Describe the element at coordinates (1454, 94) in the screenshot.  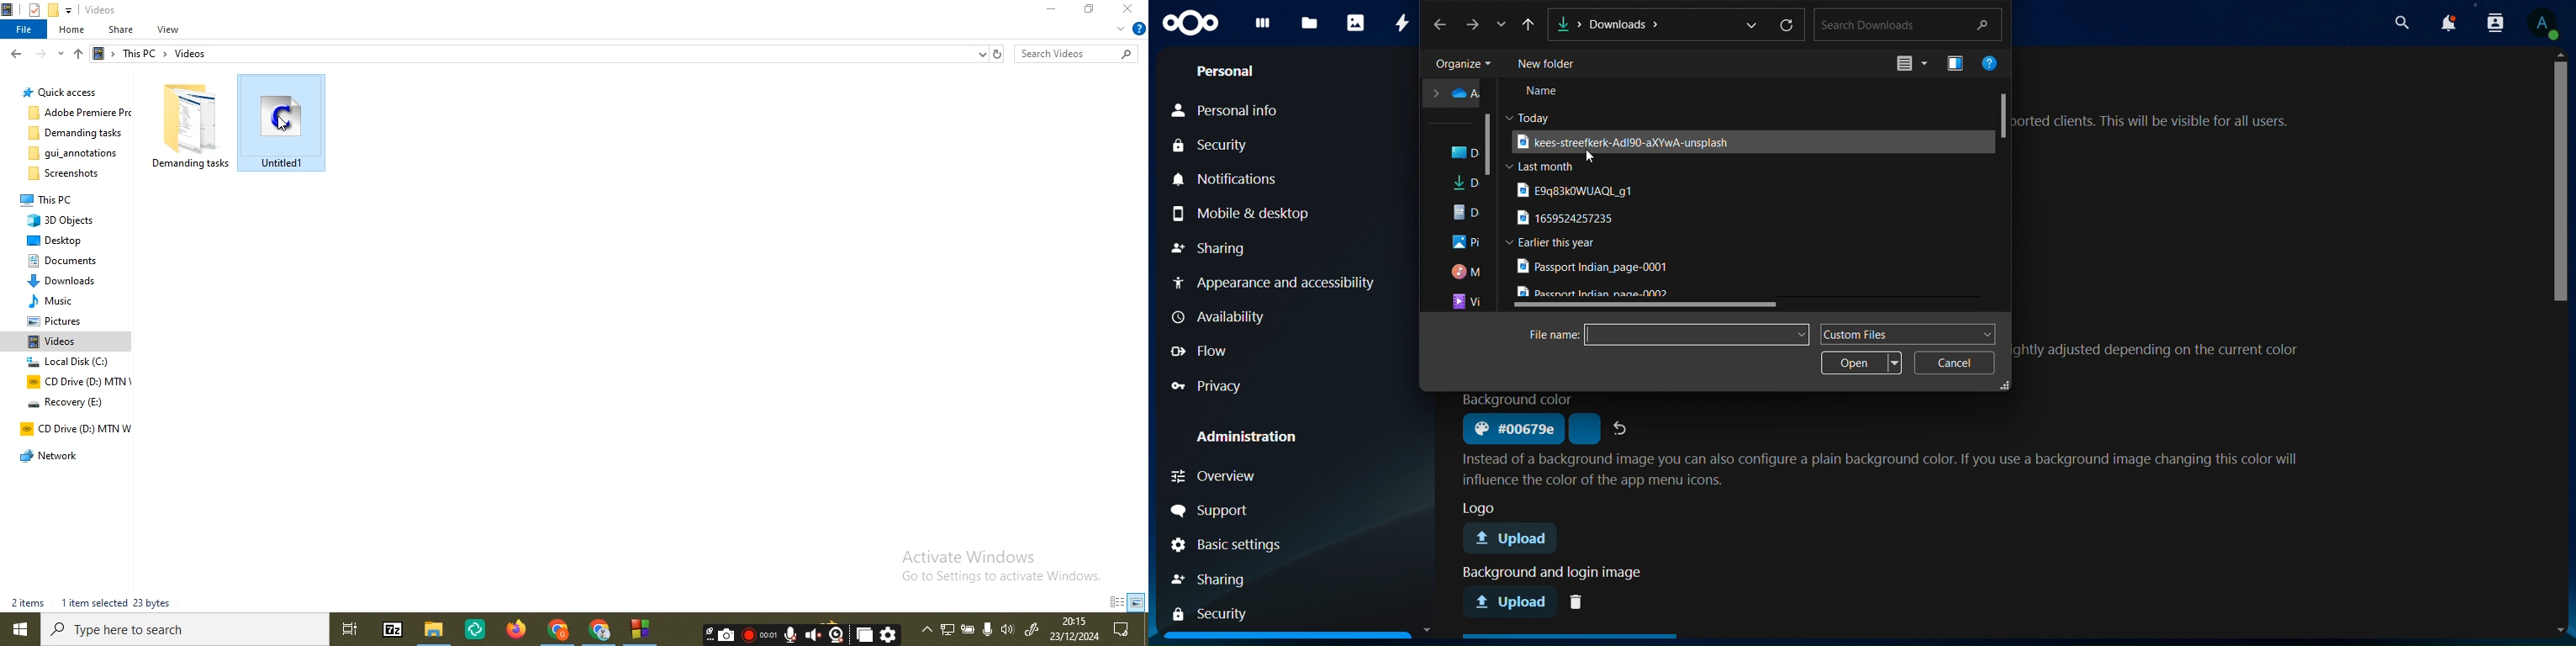
I see `folder` at that location.